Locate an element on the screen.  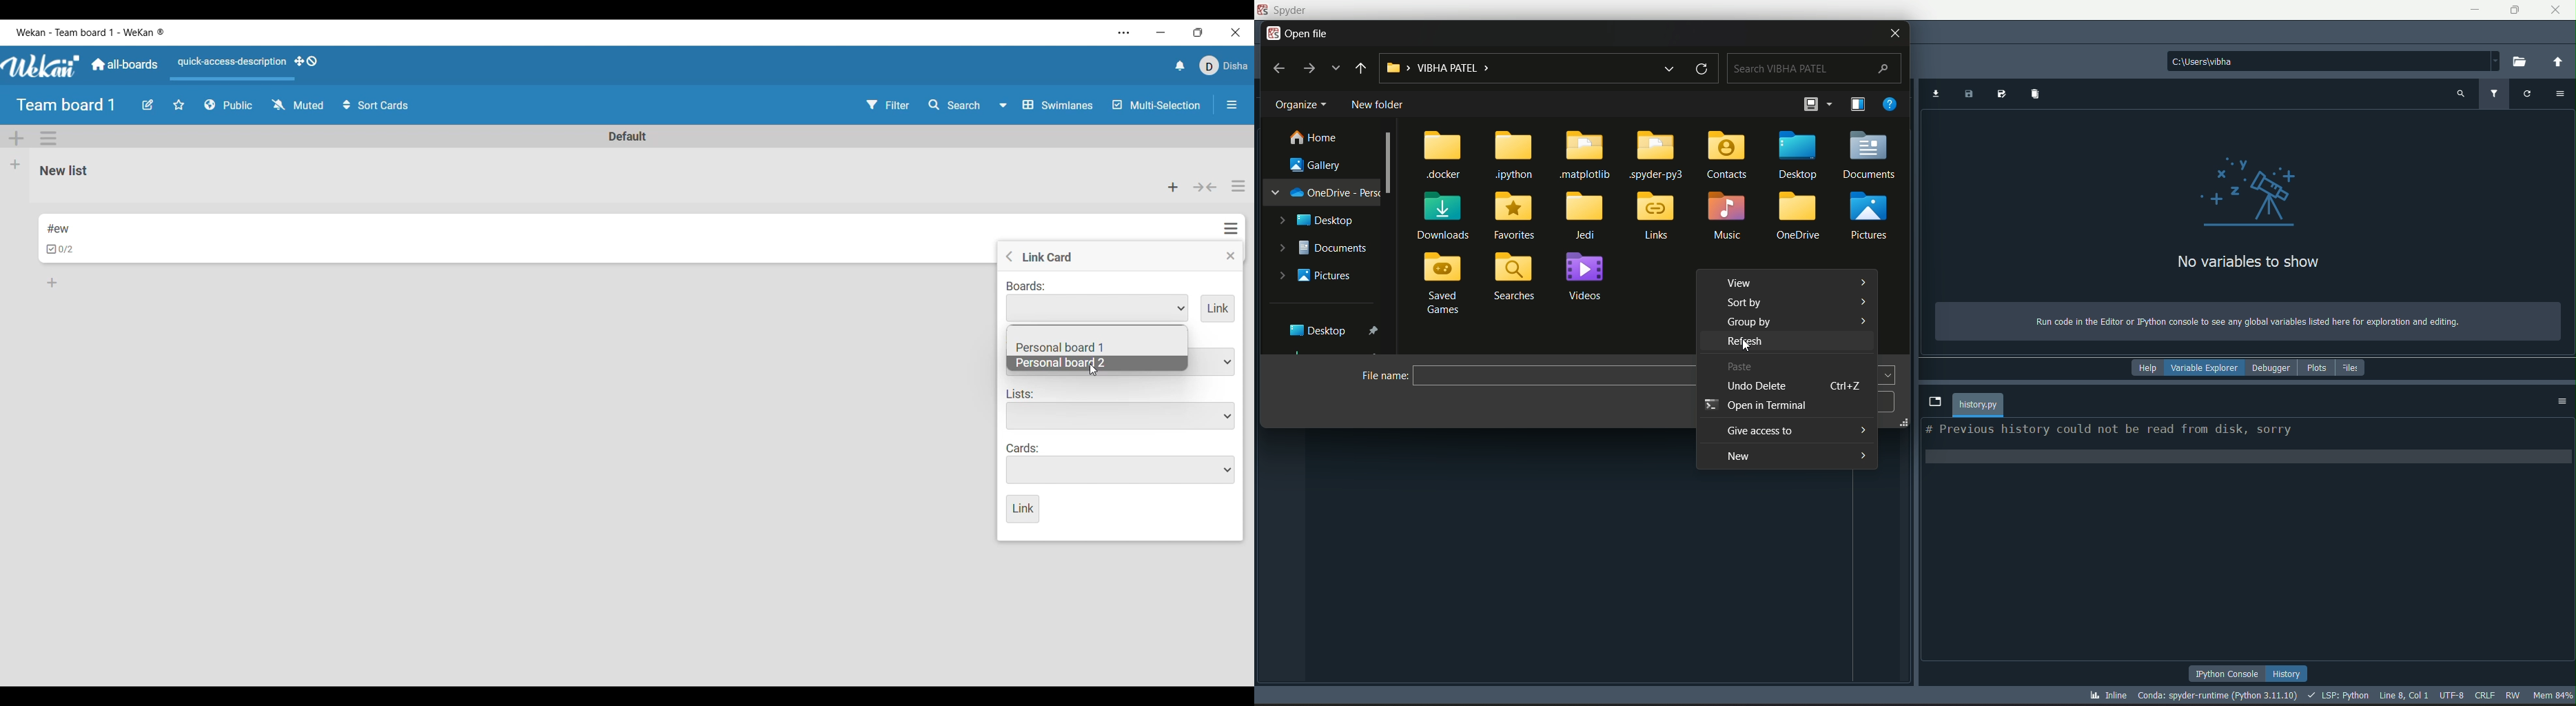
open file is located at coordinates (1300, 34).